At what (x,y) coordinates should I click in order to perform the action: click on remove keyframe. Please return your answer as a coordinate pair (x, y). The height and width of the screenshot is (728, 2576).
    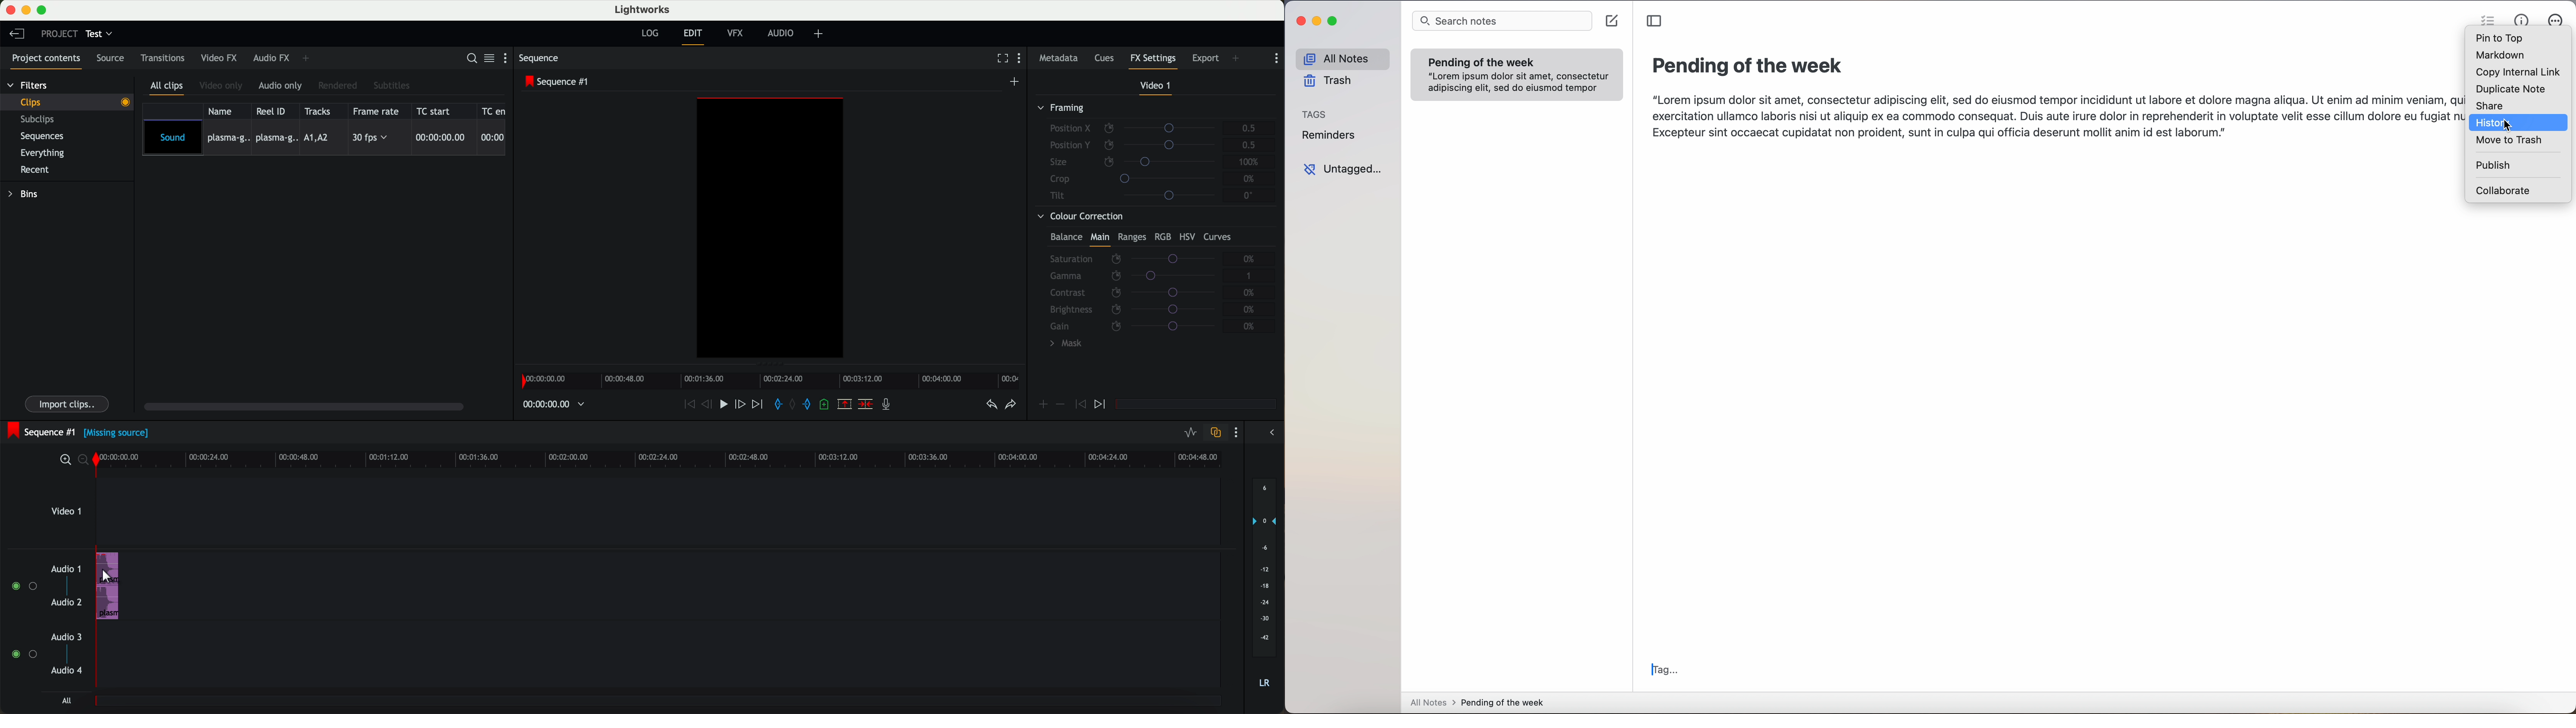
    Looking at the image, I should click on (1061, 404).